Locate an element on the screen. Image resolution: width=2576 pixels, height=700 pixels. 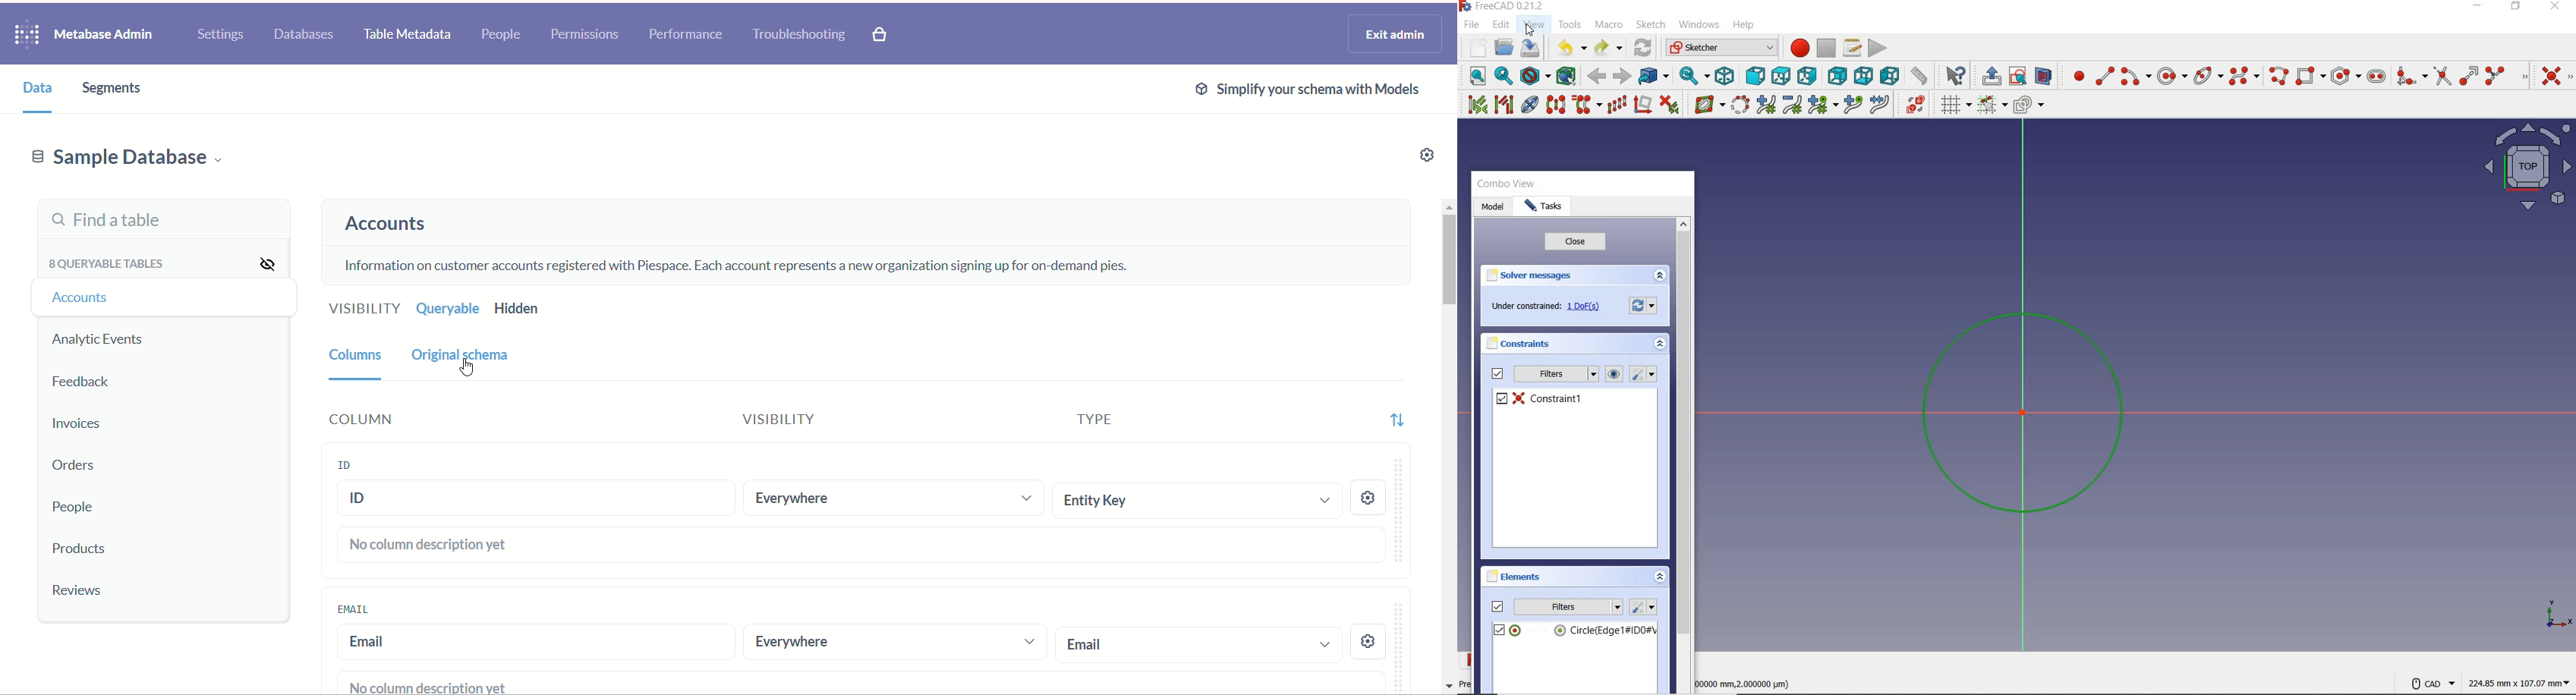
fit selection is located at coordinates (1502, 75).